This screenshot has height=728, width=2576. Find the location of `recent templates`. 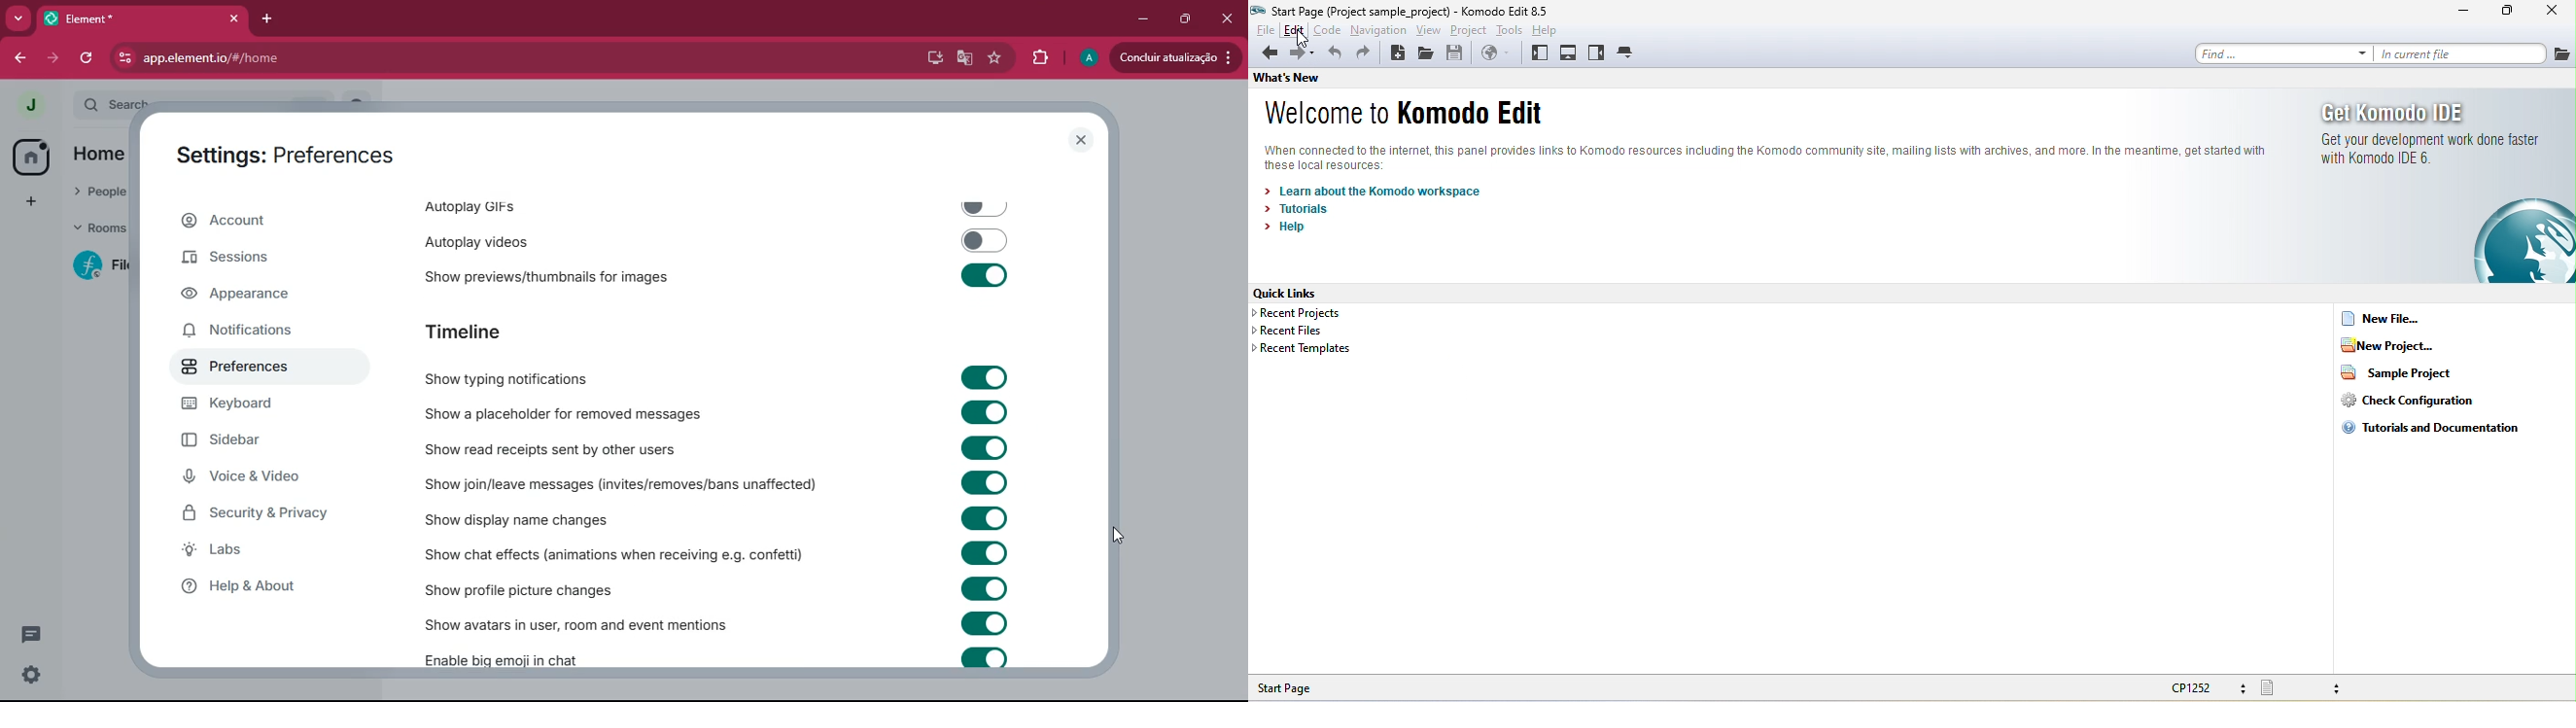

recent templates is located at coordinates (1303, 350).